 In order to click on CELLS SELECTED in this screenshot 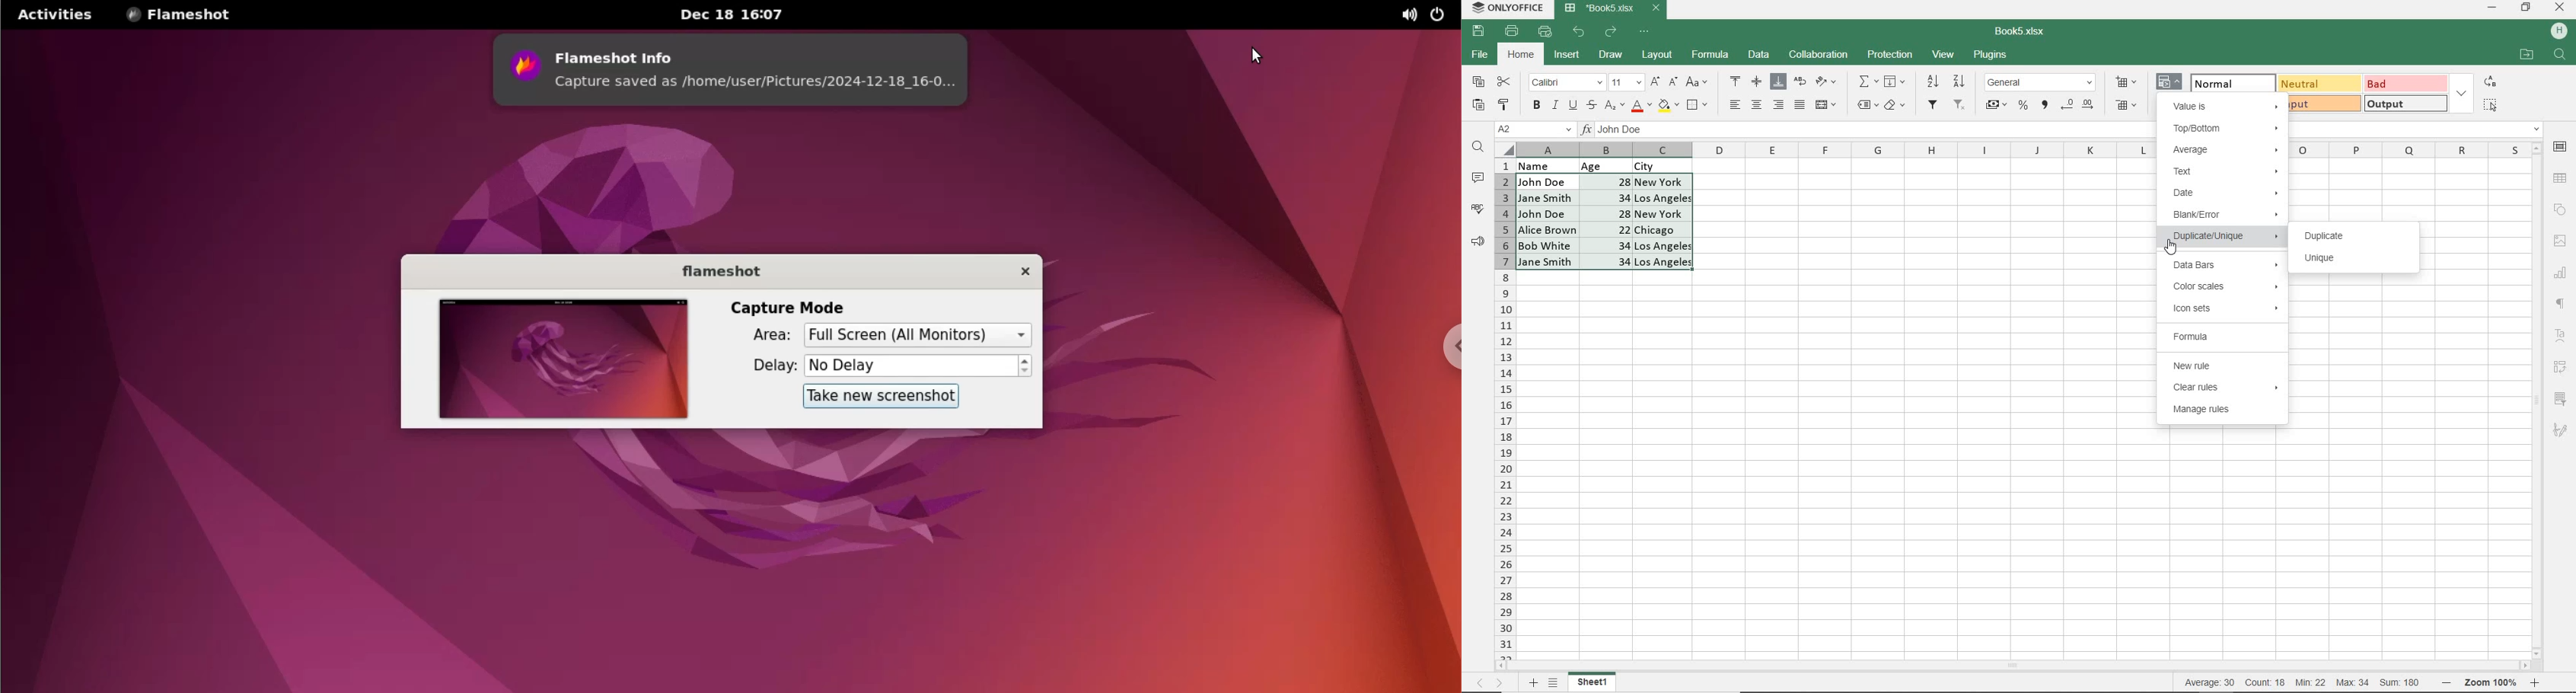, I will do `click(1606, 222)`.